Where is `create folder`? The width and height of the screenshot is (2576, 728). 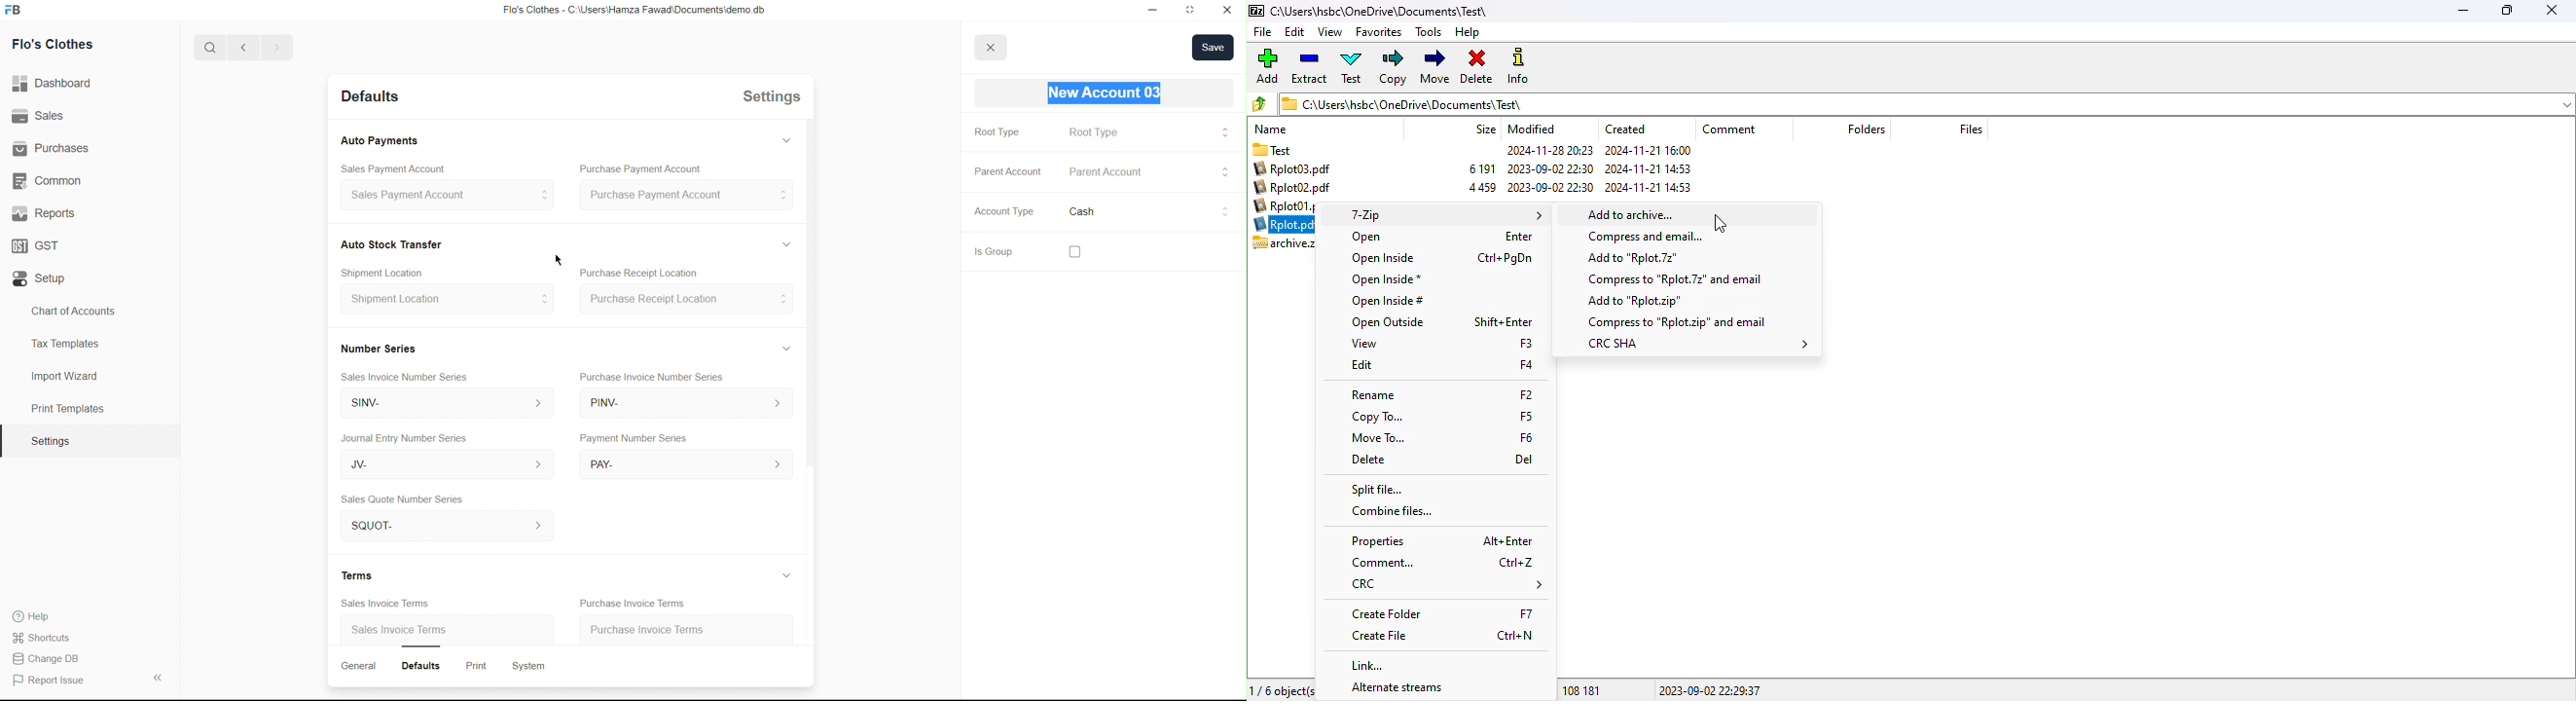 create folder is located at coordinates (1387, 613).